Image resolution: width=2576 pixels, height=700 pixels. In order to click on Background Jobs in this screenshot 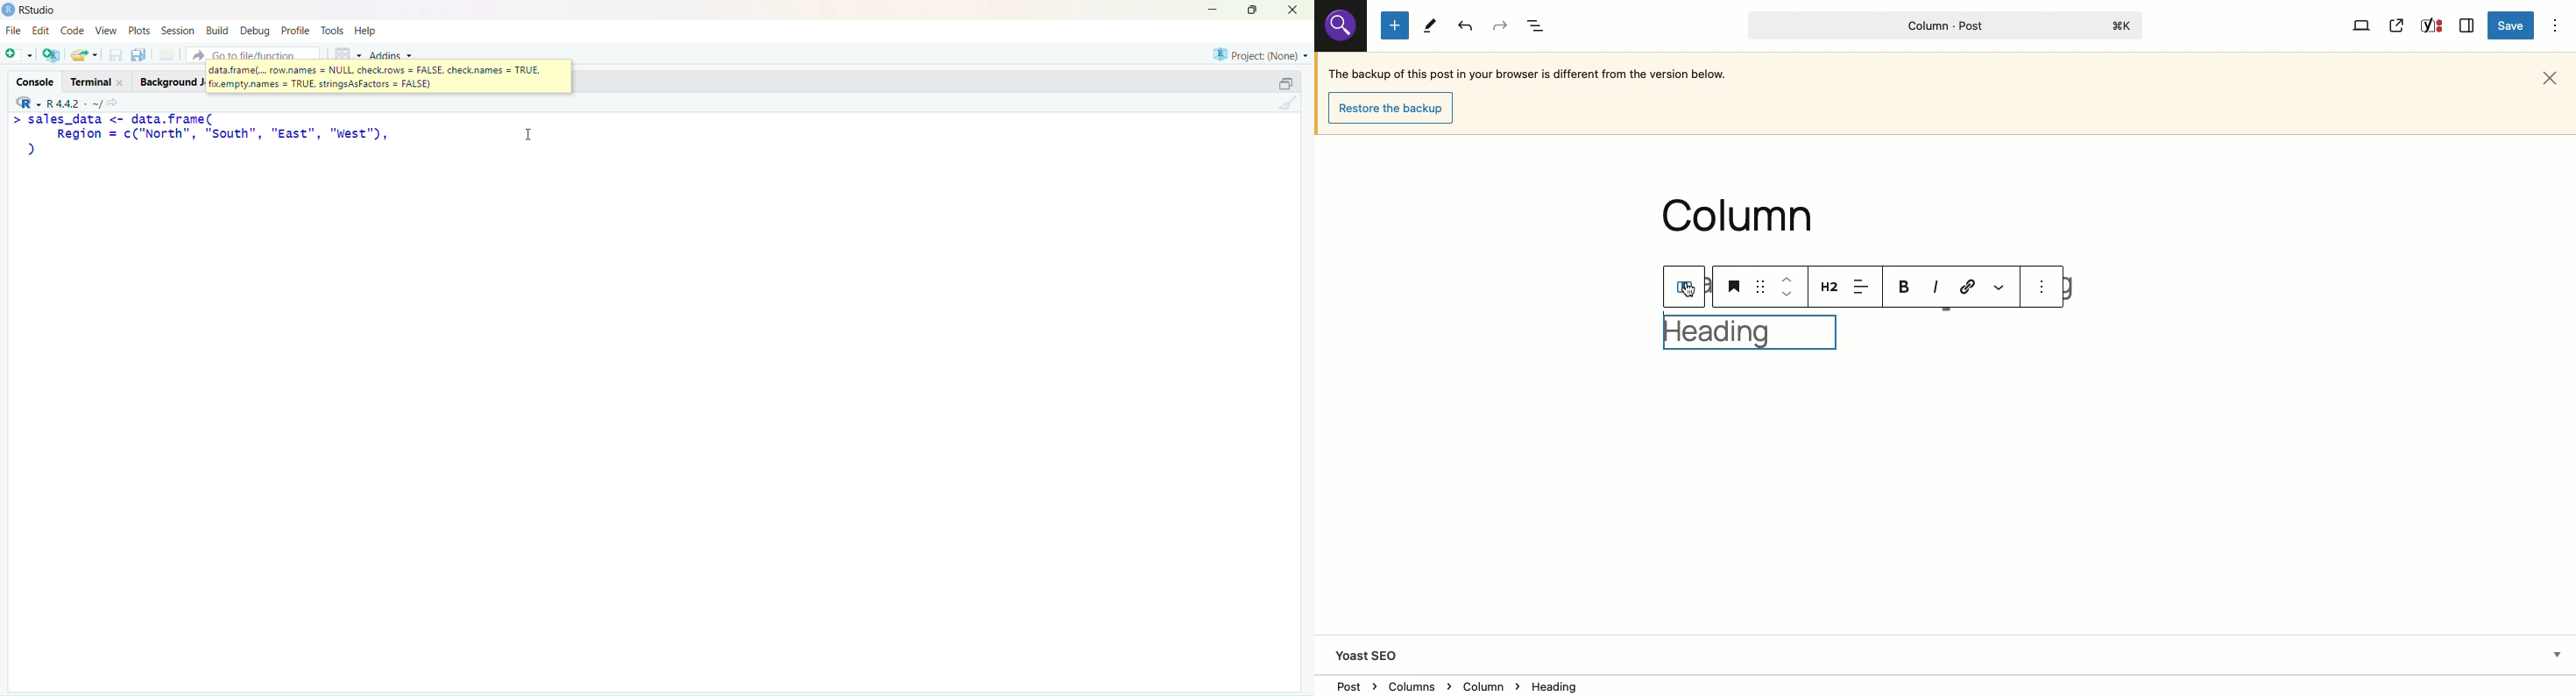, I will do `click(170, 82)`.